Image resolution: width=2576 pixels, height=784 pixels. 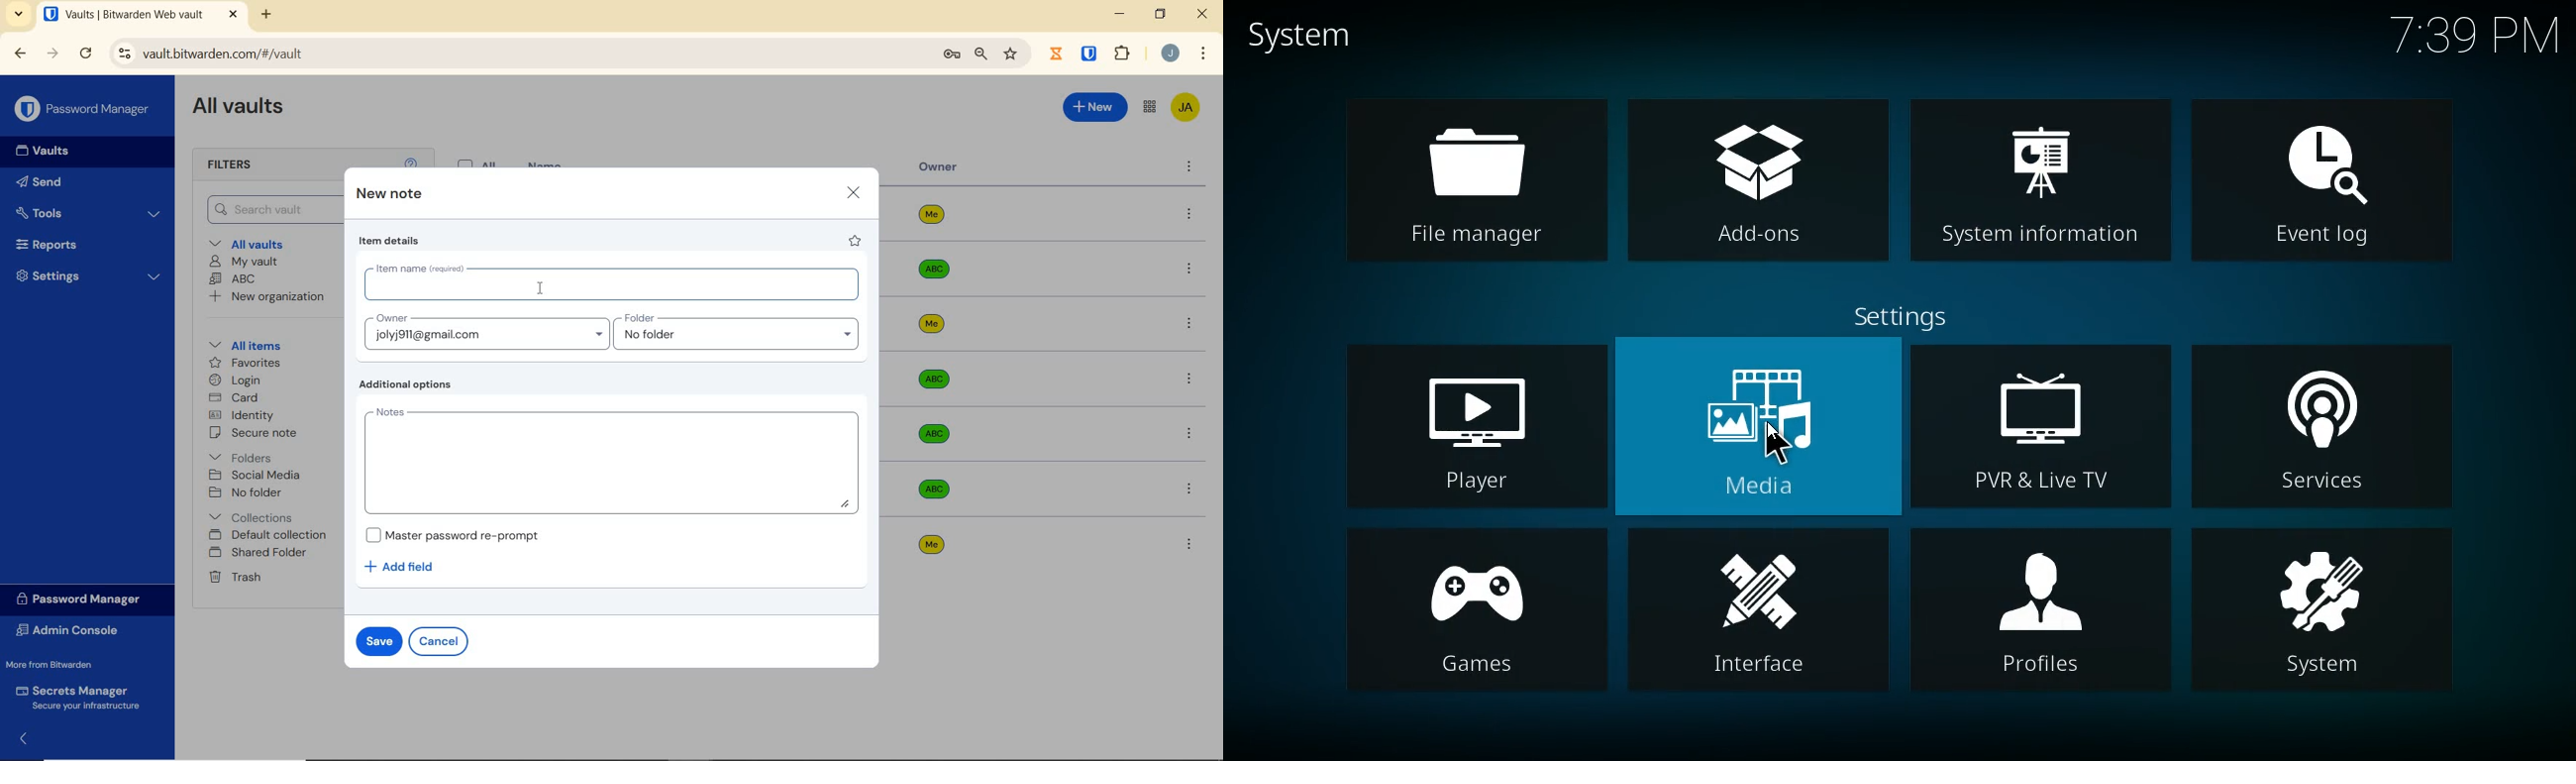 I want to click on toggle between admin console and password manager, so click(x=1149, y=107).